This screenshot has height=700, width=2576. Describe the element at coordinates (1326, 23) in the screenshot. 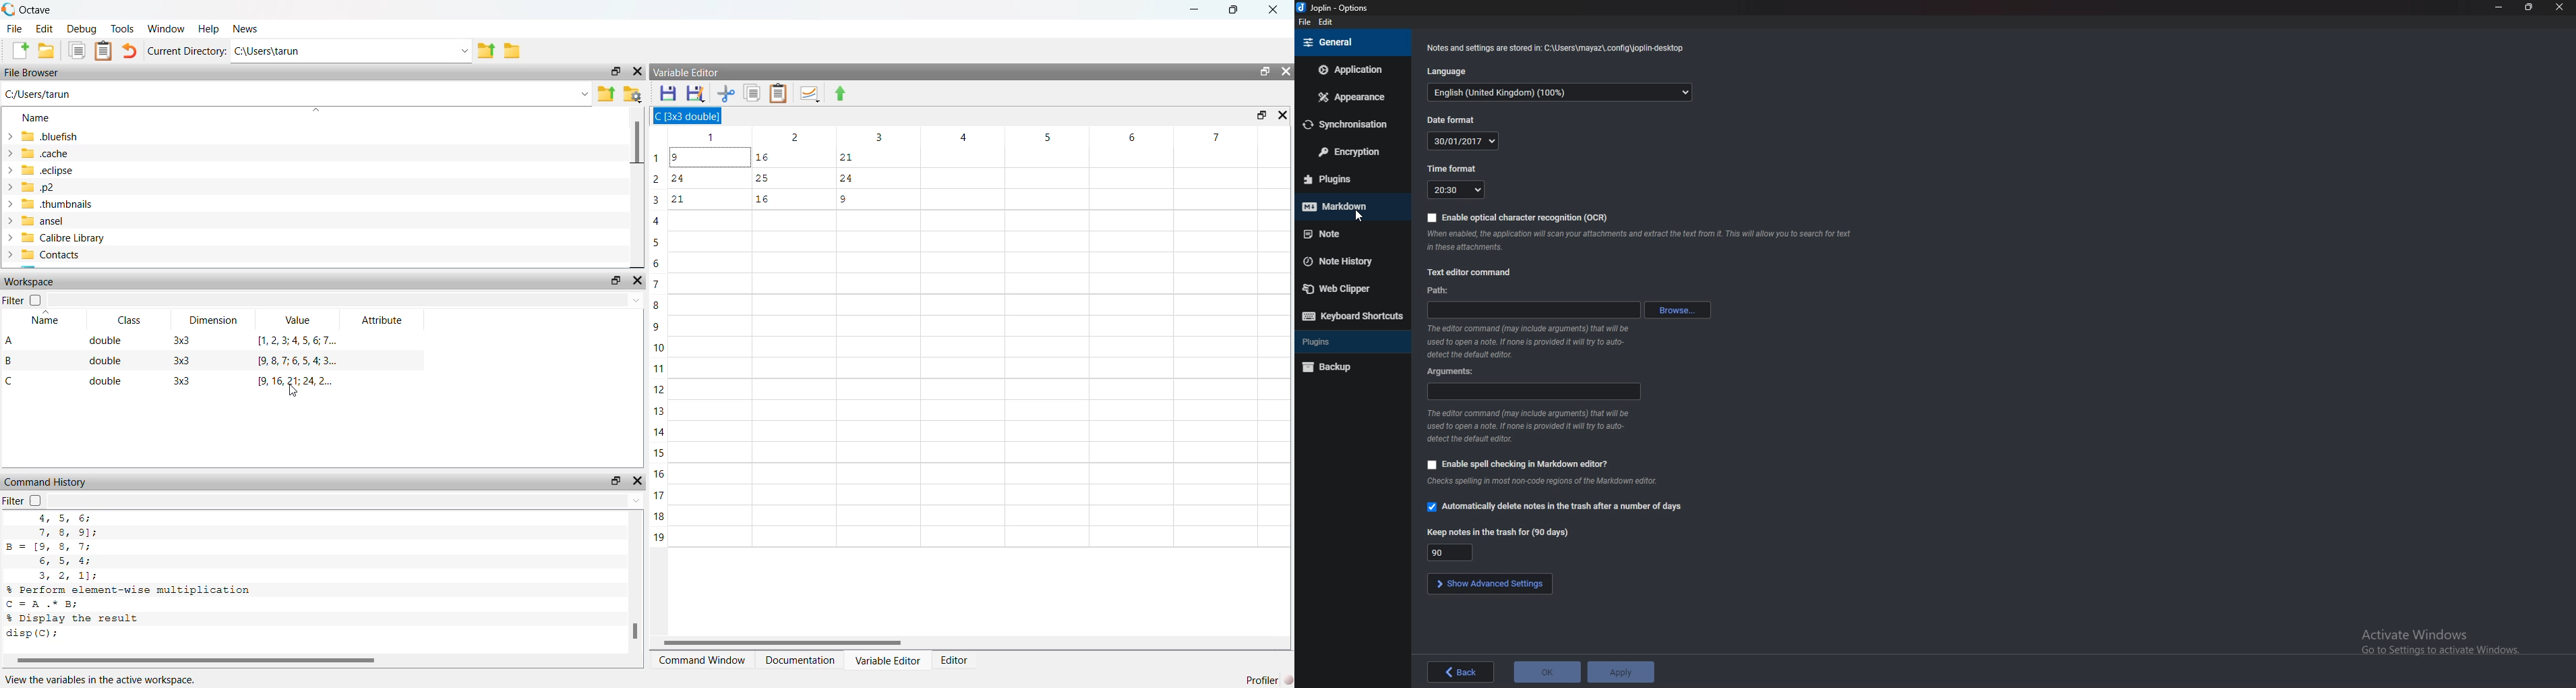

I see `edit` at that location.